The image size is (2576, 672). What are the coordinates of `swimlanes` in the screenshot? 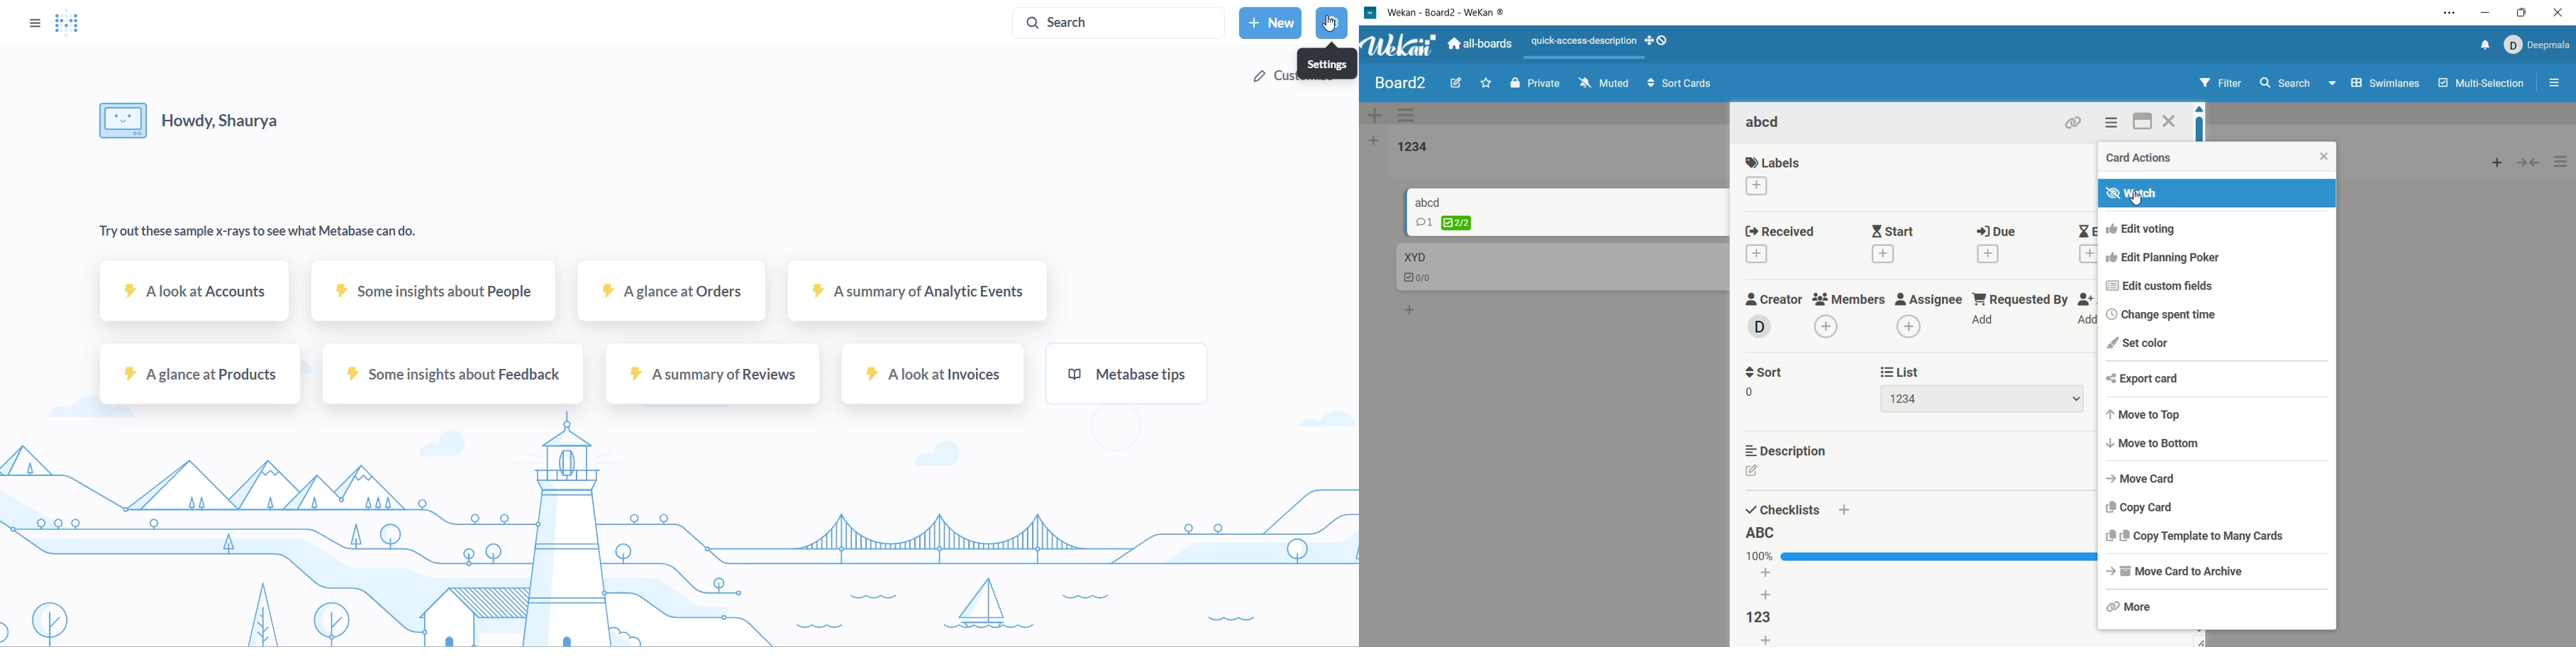 It's located at (2385, 85).